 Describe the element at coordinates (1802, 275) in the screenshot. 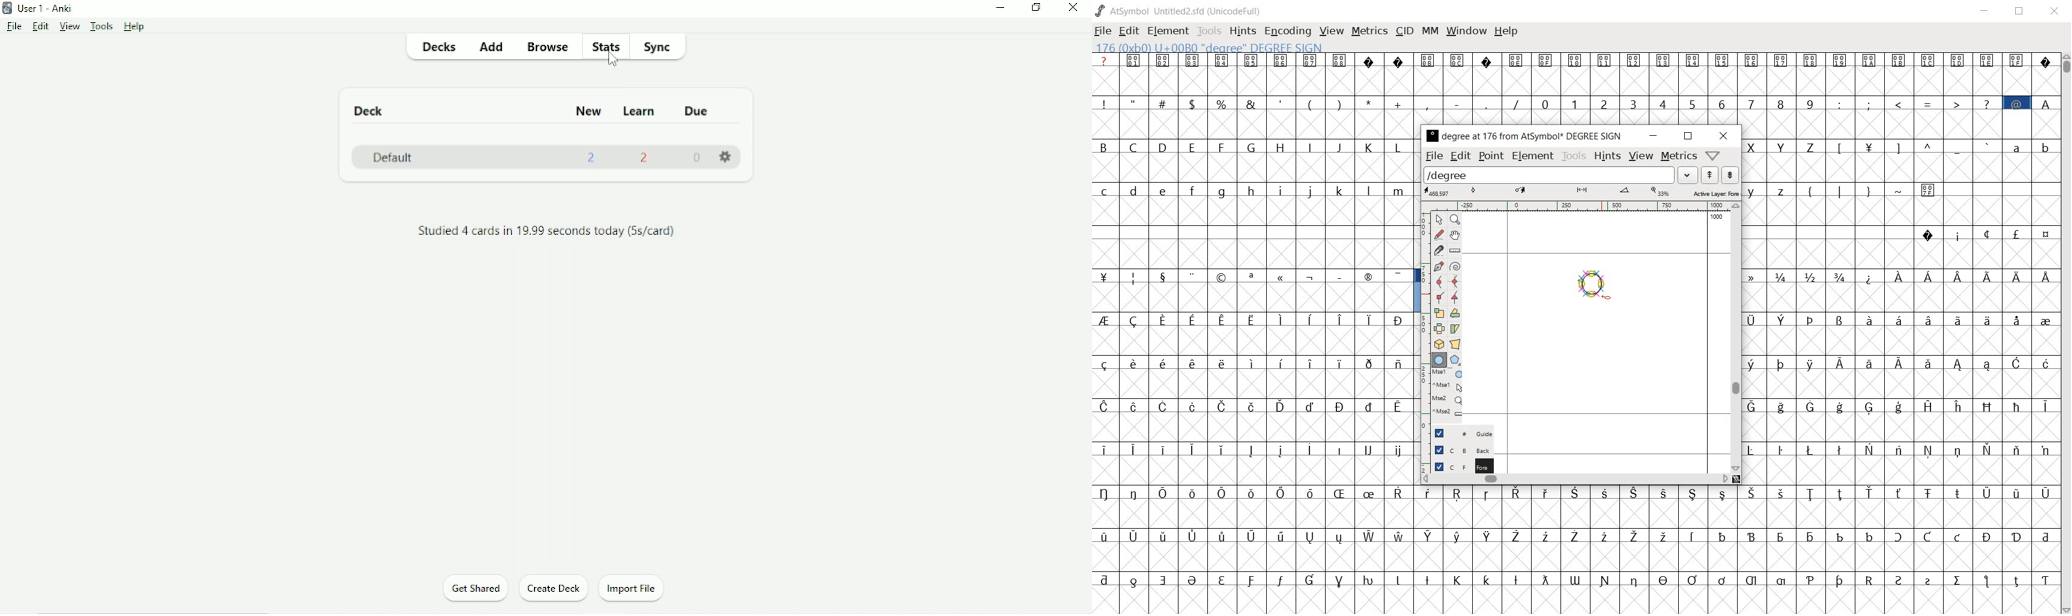

I see `fractions` at that location.